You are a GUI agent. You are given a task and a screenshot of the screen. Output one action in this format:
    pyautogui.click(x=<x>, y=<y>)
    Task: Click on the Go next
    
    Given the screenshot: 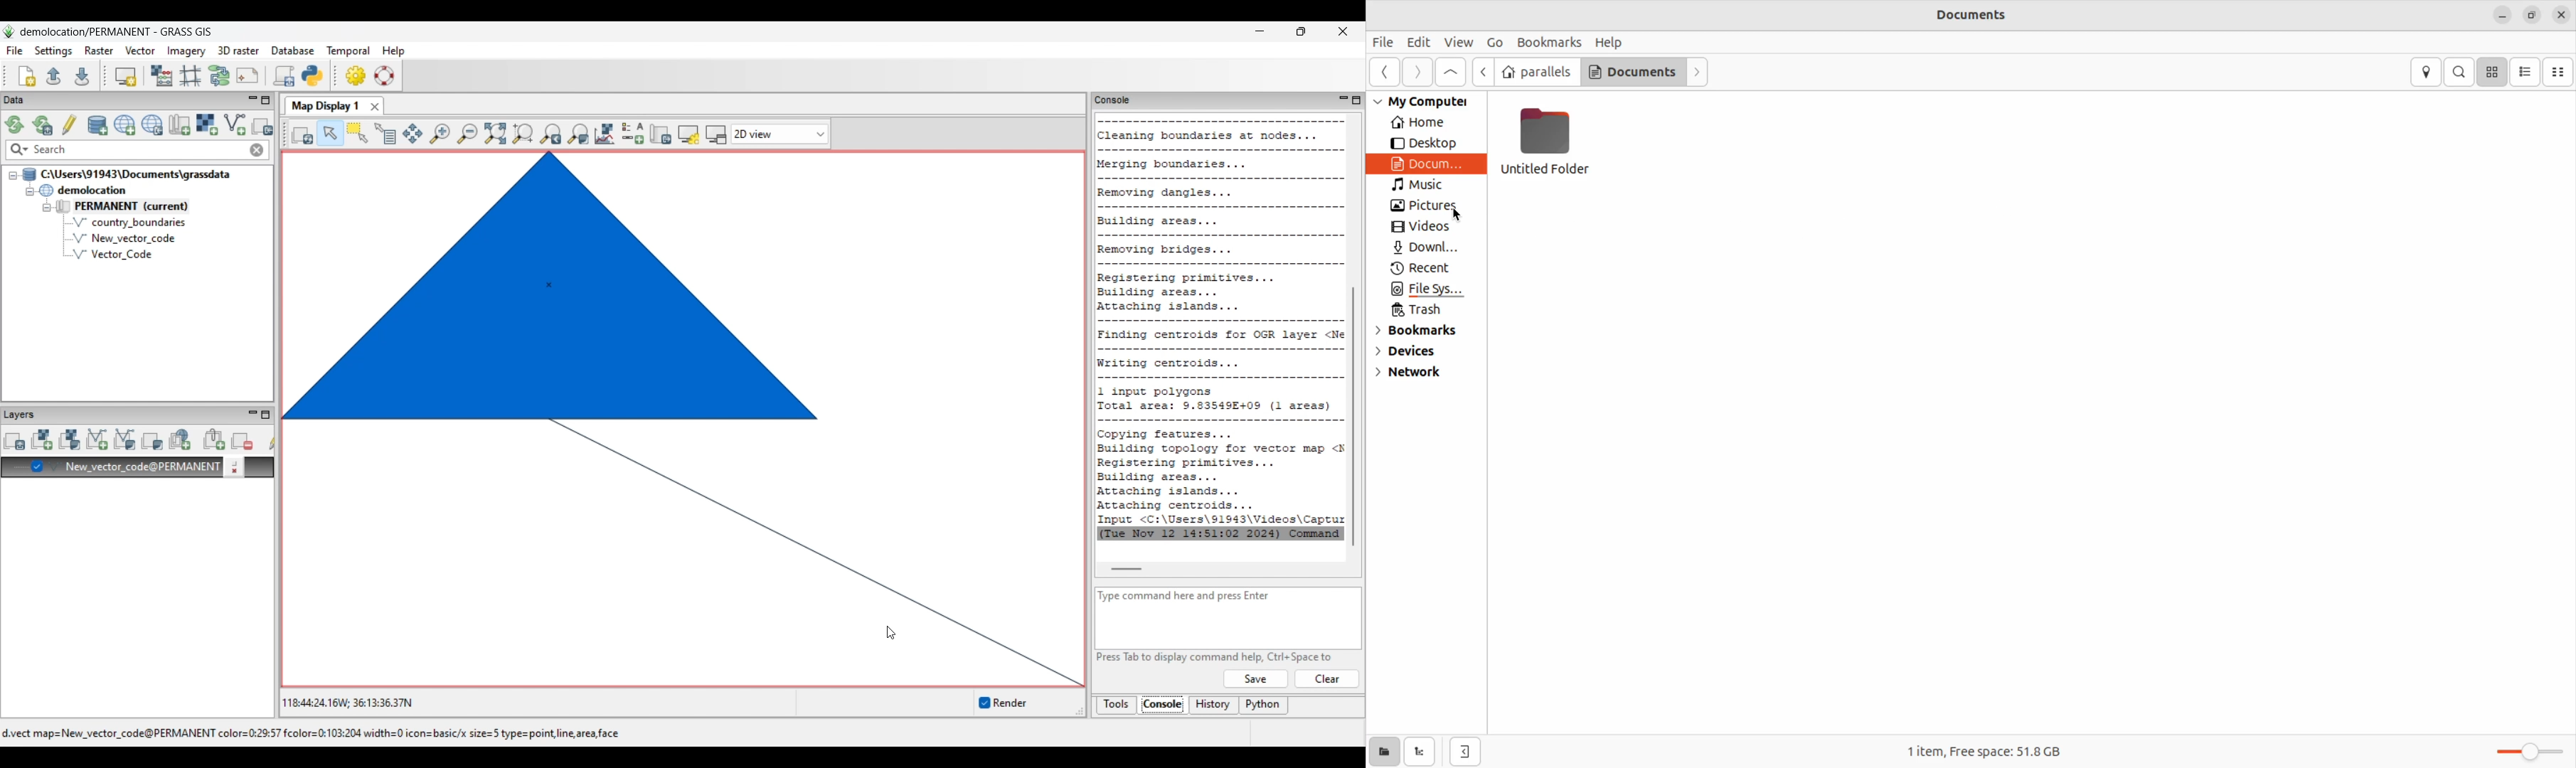 What is the action you would take?
    pyautogui.click(x=1417, y=72)
    